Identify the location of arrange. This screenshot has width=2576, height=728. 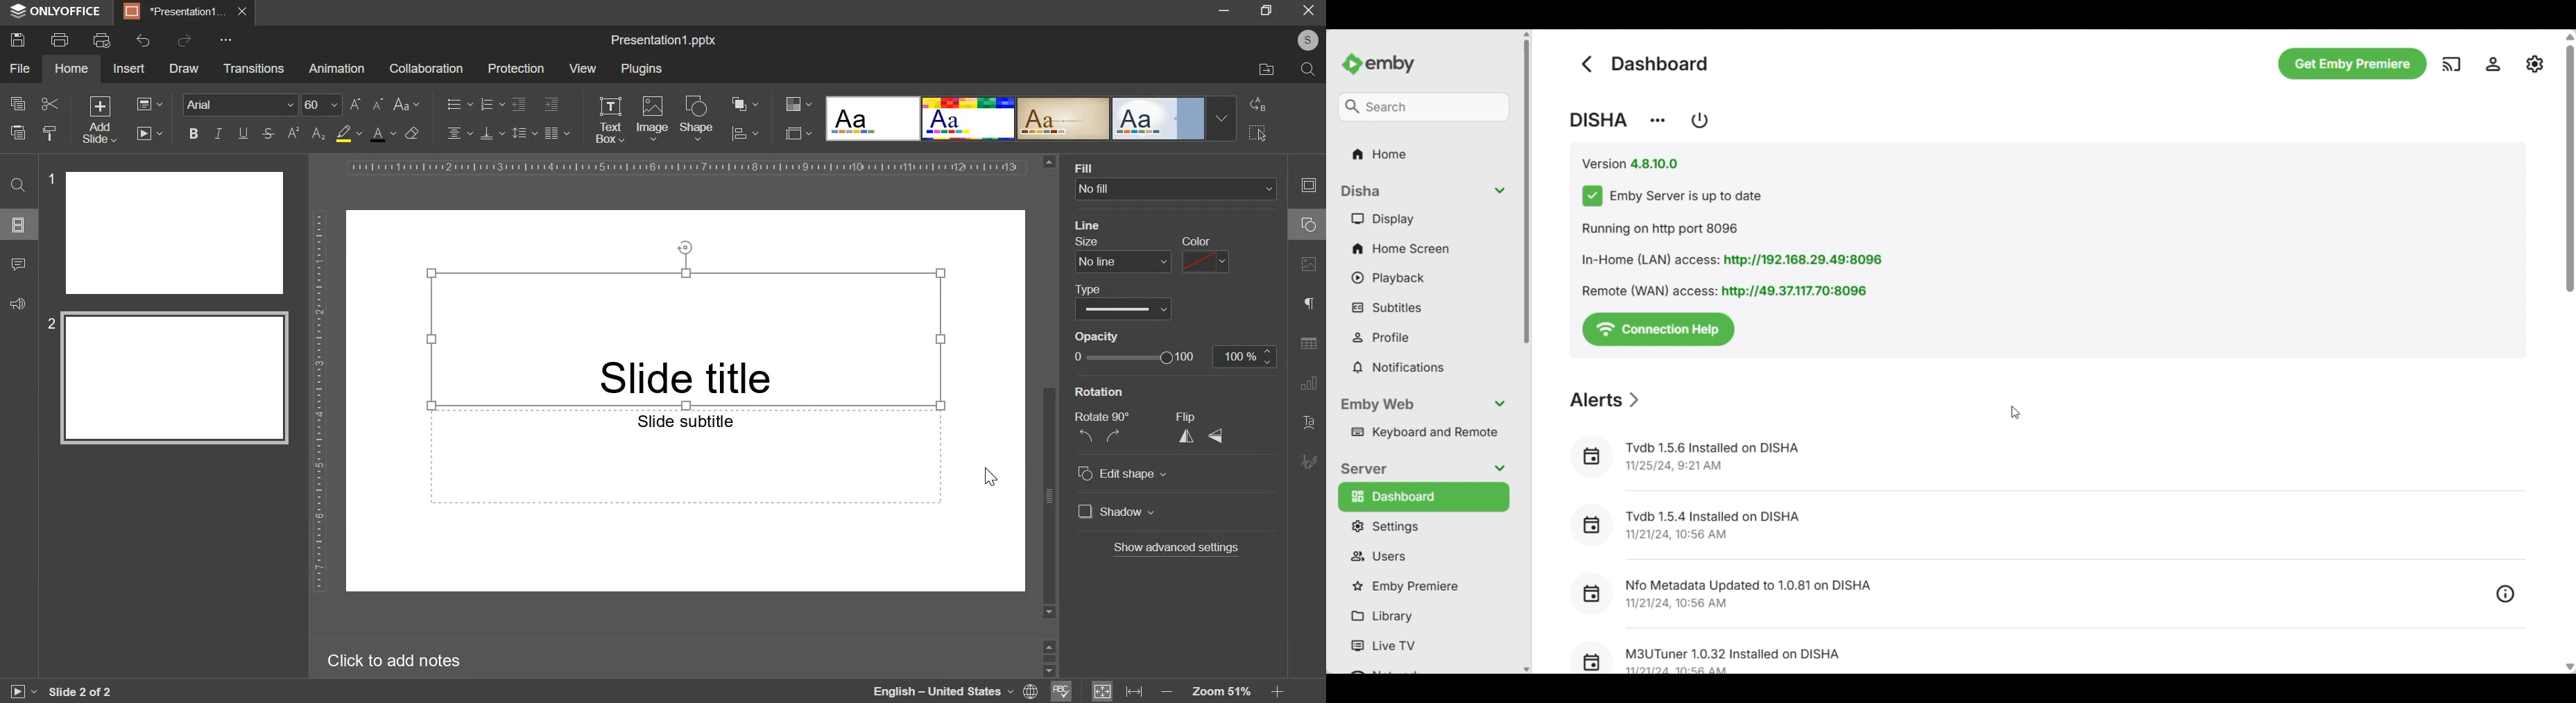
(745, 104).